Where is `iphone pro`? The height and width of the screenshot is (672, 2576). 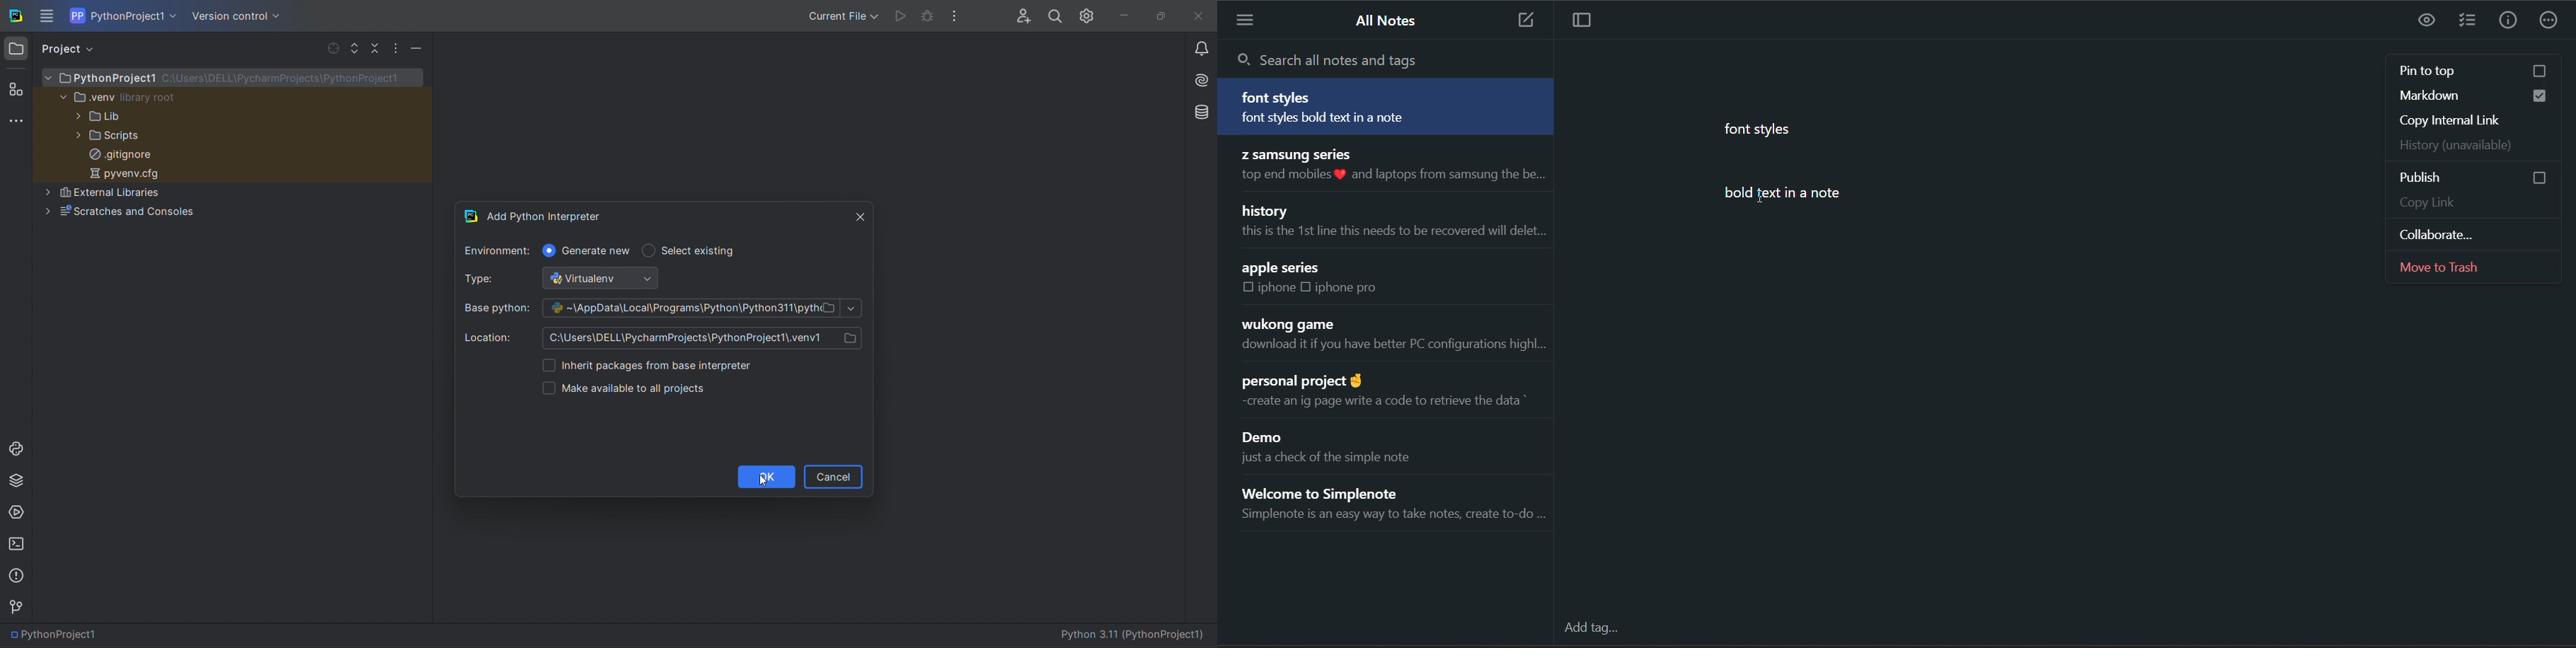
iphone pro is located at coordinates (1347, 287).